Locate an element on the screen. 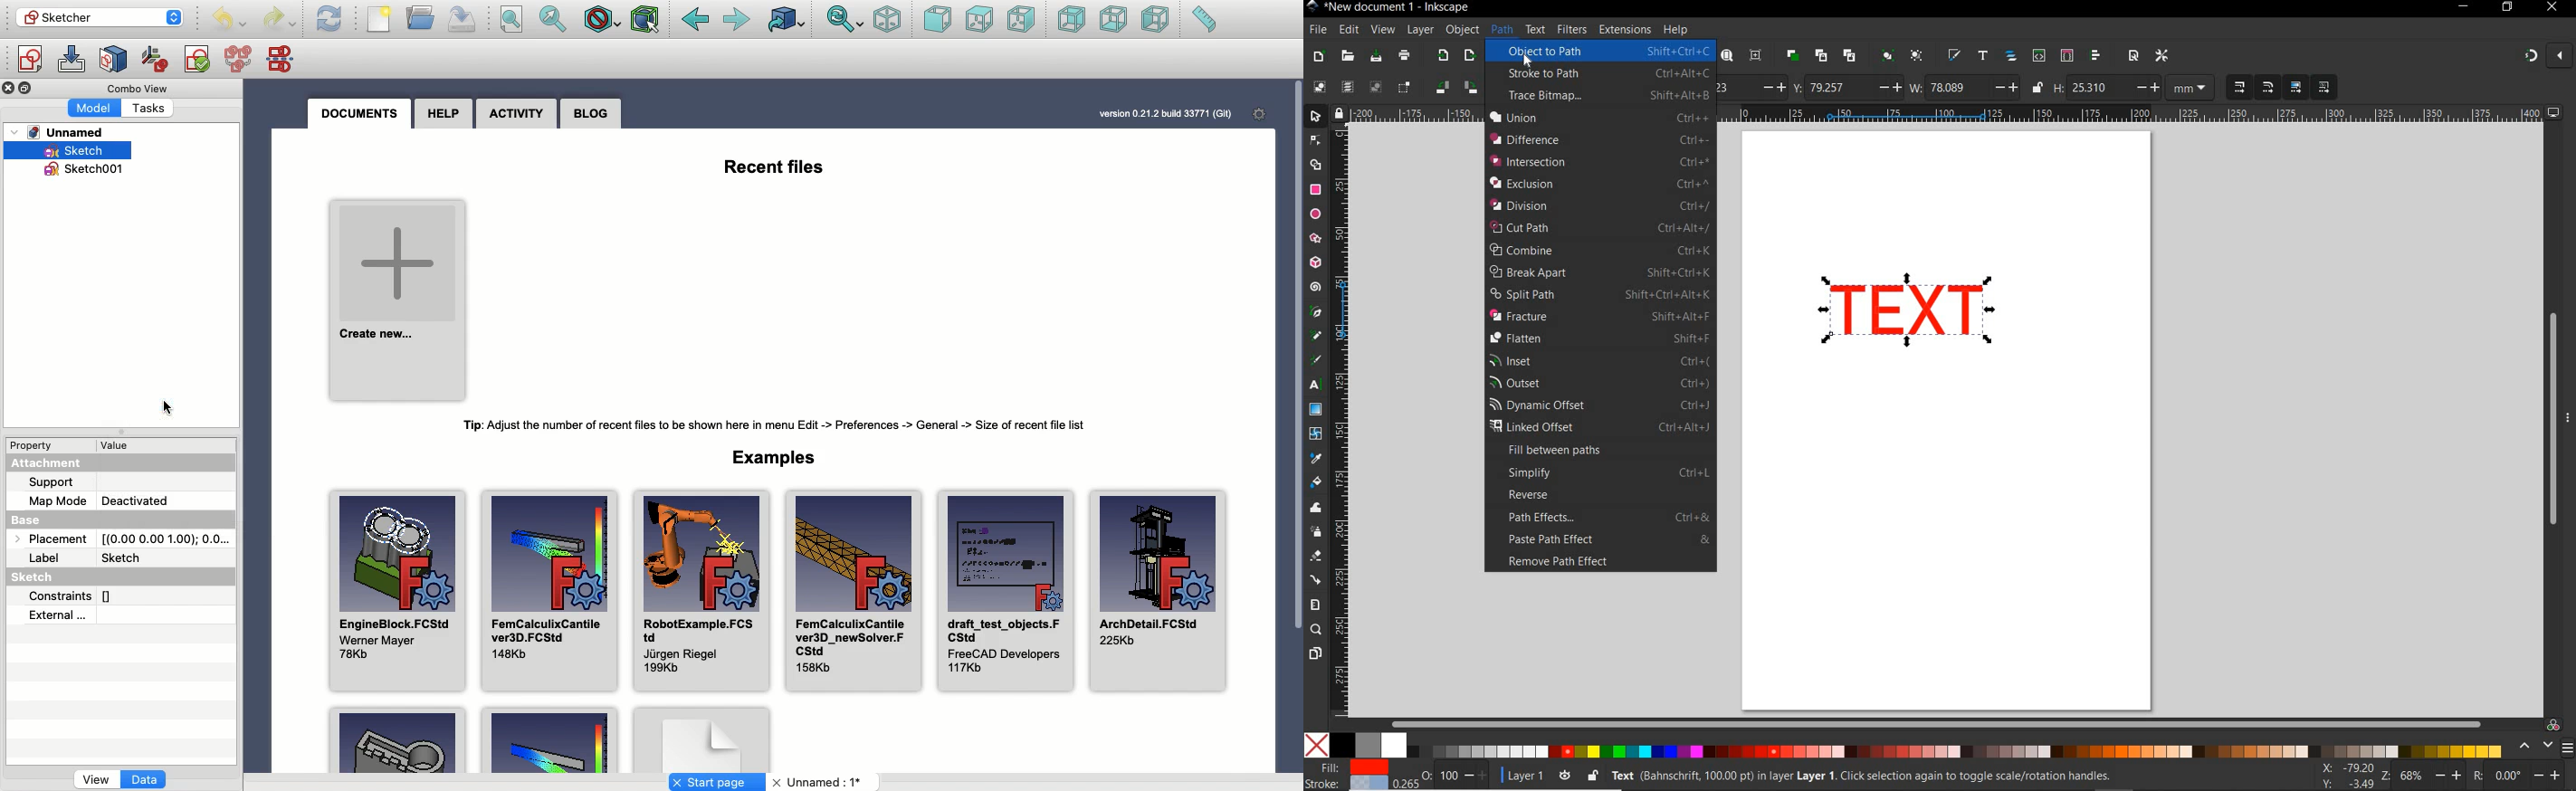 Image resolution: width=2576 pixels, height=812 pixels. ENABLE SNAPPING TOOL is located at coordinates (2547, 55).